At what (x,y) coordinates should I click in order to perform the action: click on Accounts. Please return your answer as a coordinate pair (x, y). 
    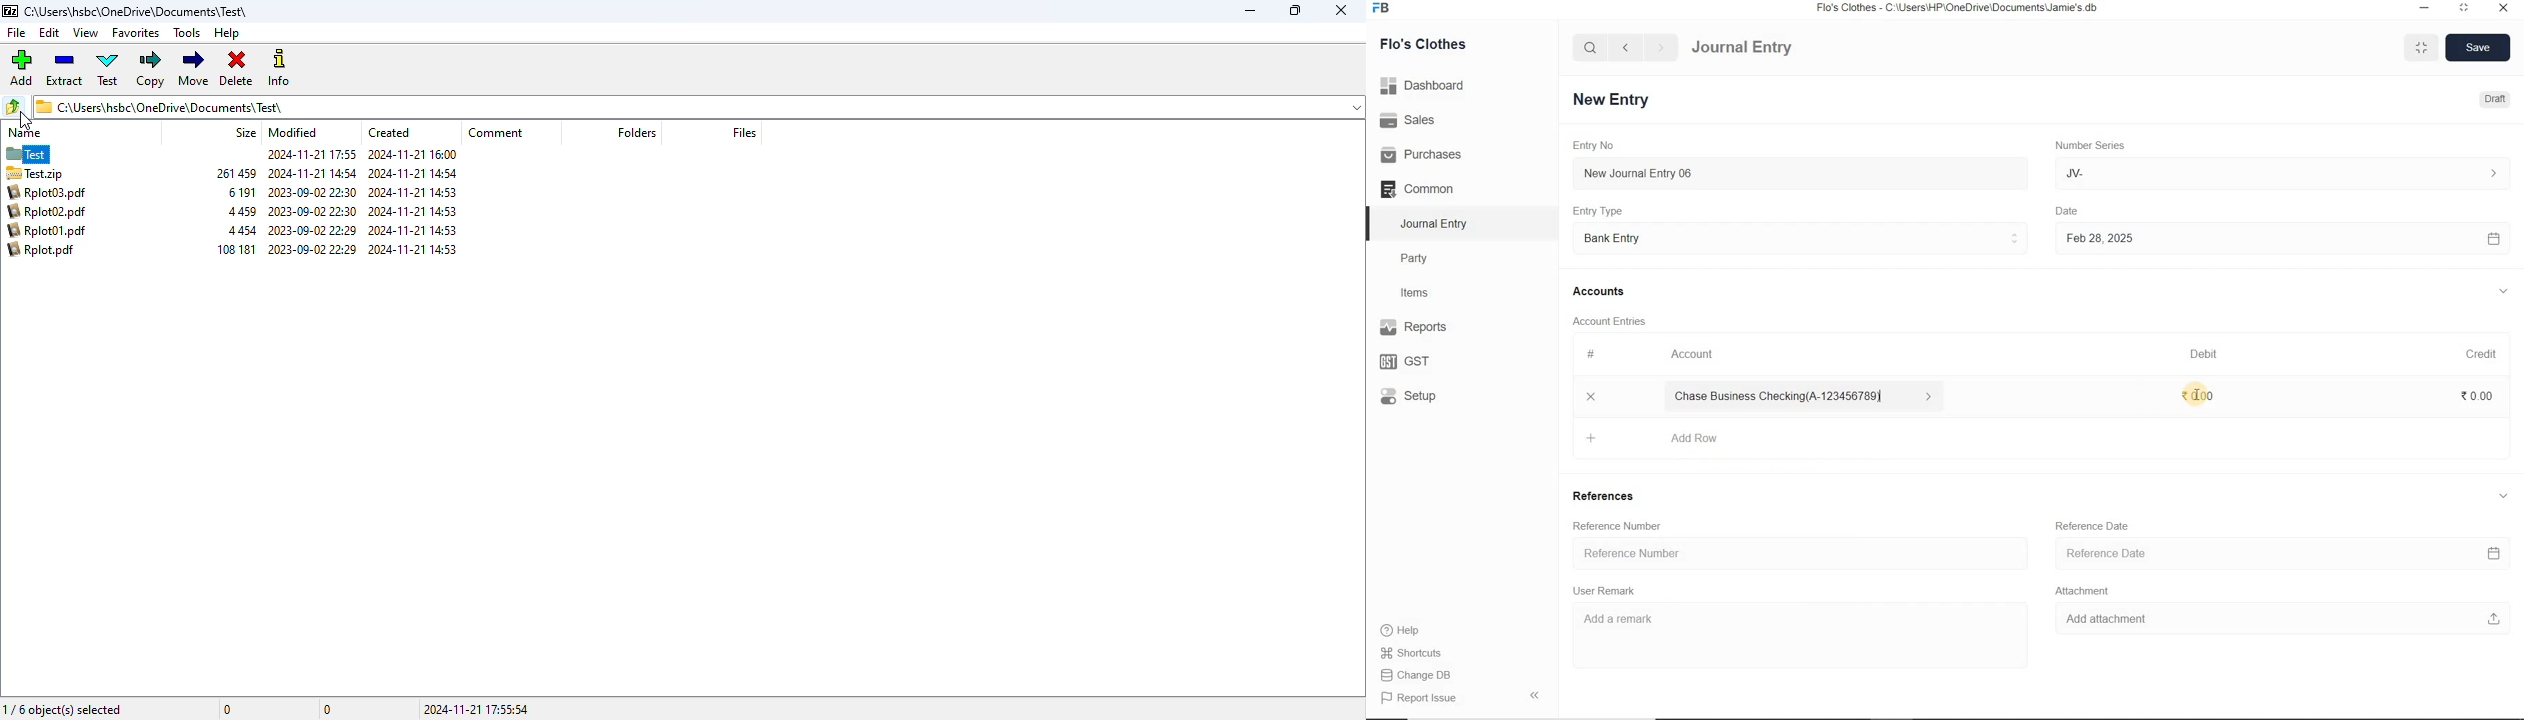
    Looking at the image, I should click on (1601, 291).